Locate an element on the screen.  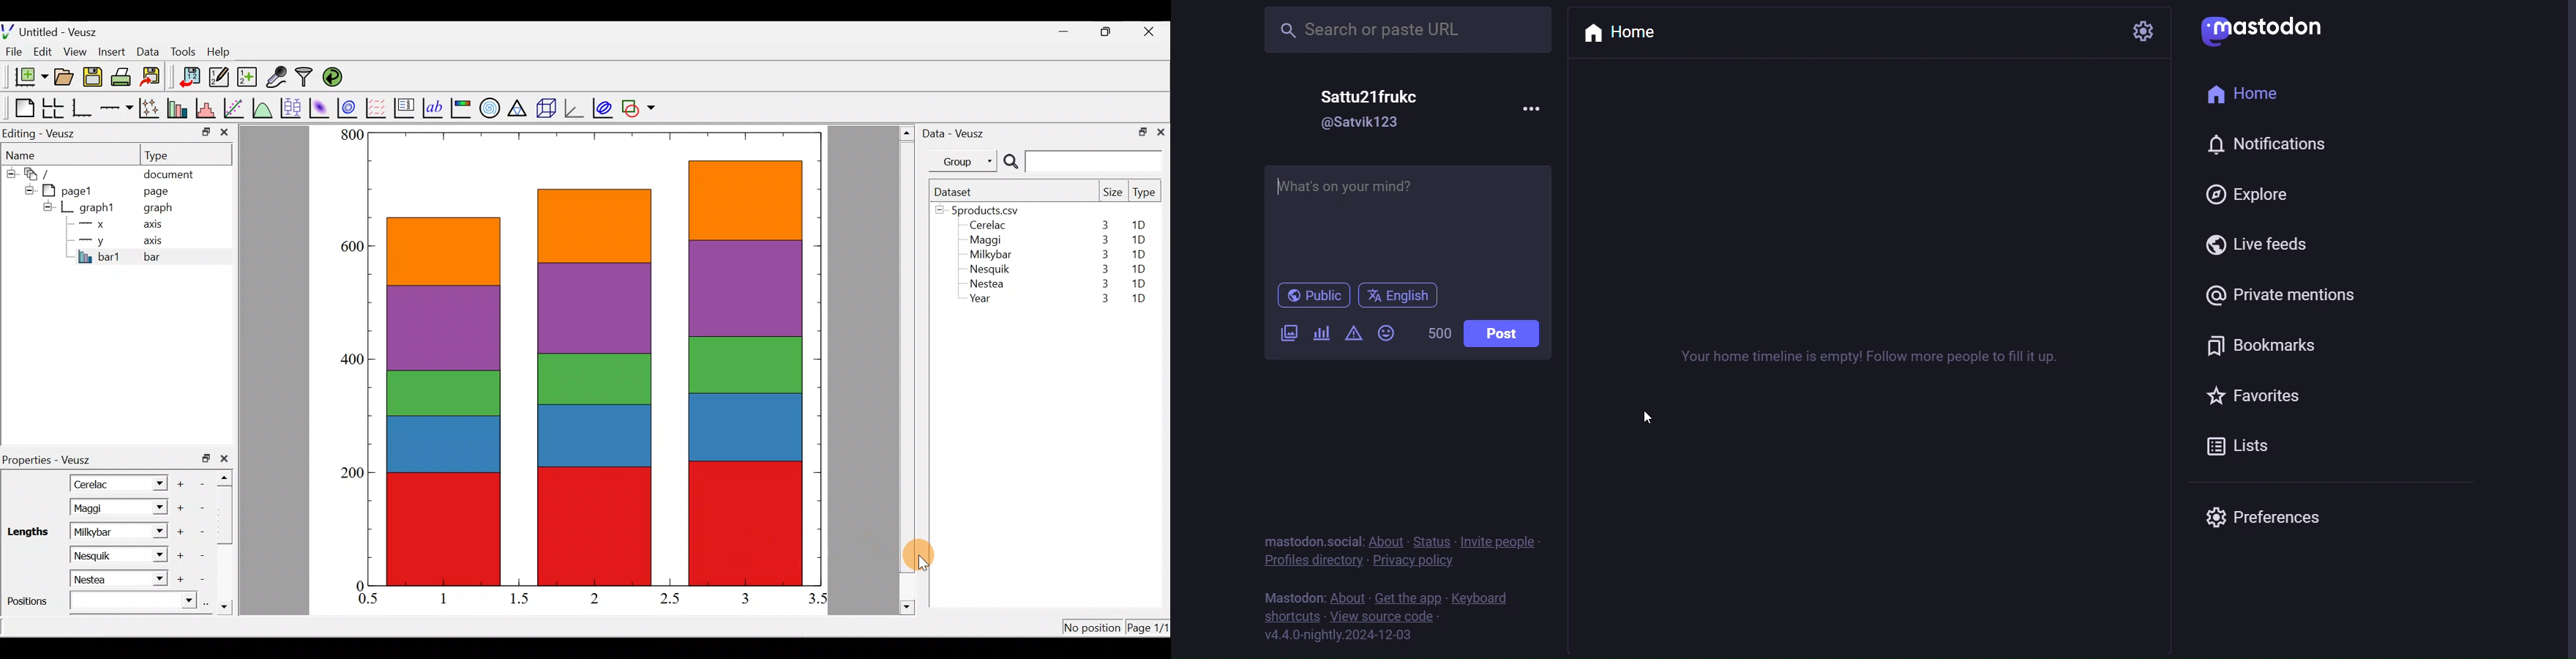
search is located at coordinates (1407, 29).